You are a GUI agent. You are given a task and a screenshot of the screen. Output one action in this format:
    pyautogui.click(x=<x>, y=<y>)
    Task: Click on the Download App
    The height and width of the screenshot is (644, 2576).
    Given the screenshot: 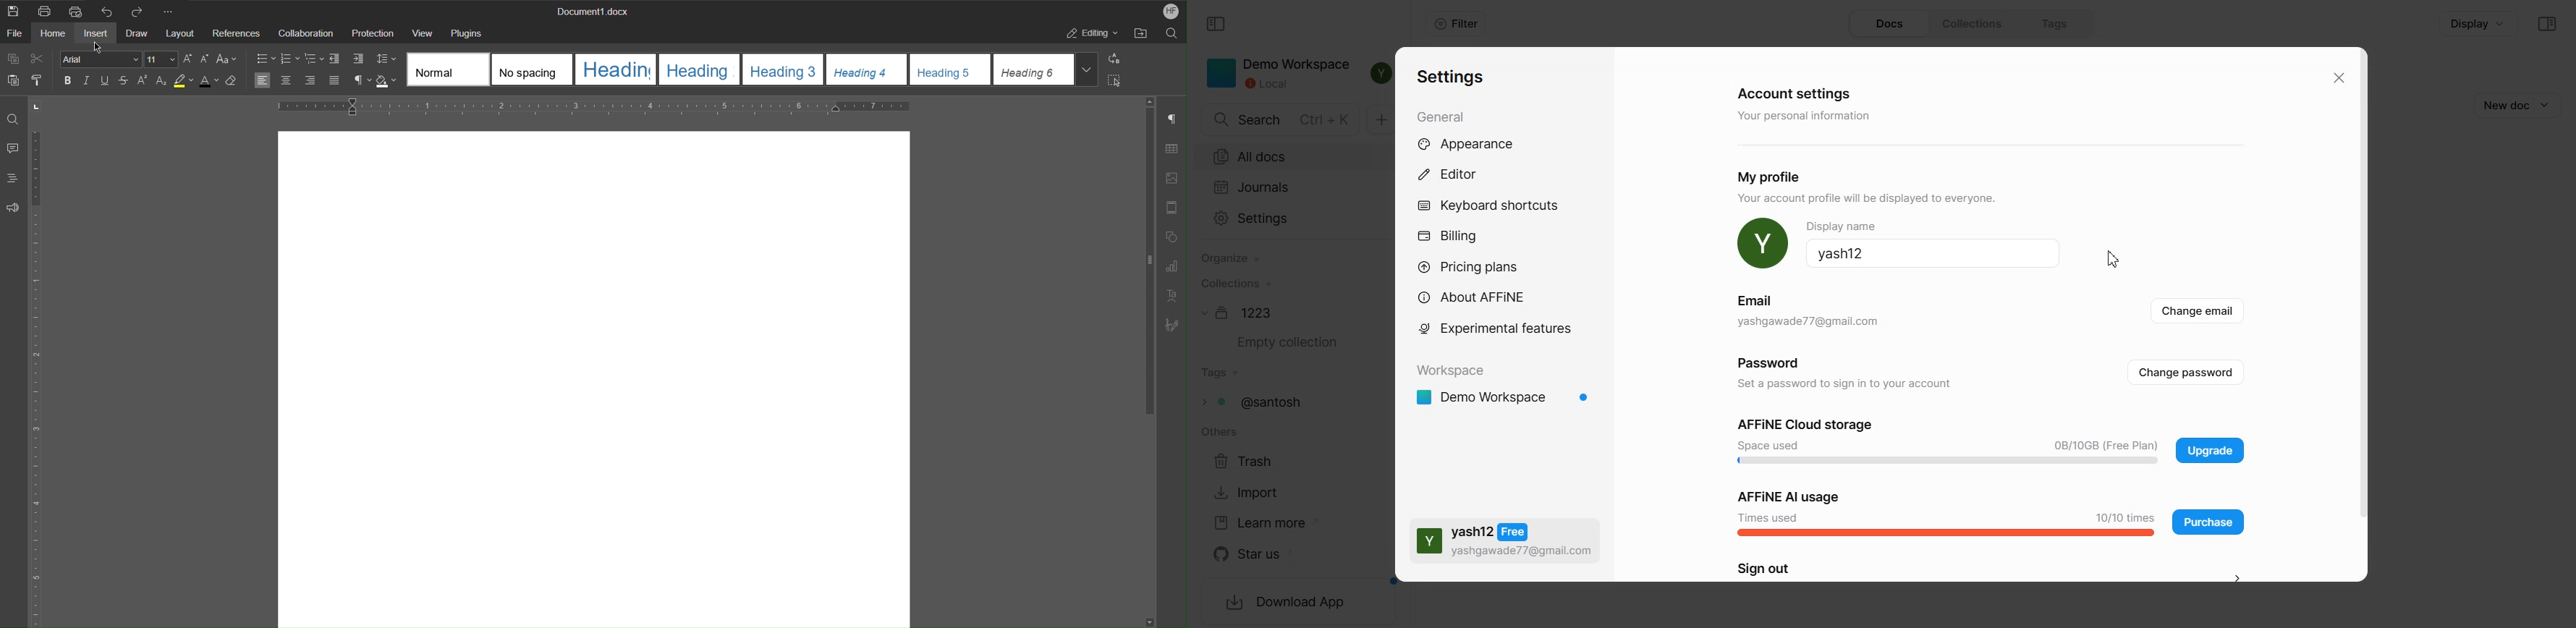 What is the action you would take?
    pyautogui.click(x=1287, y=603)
    